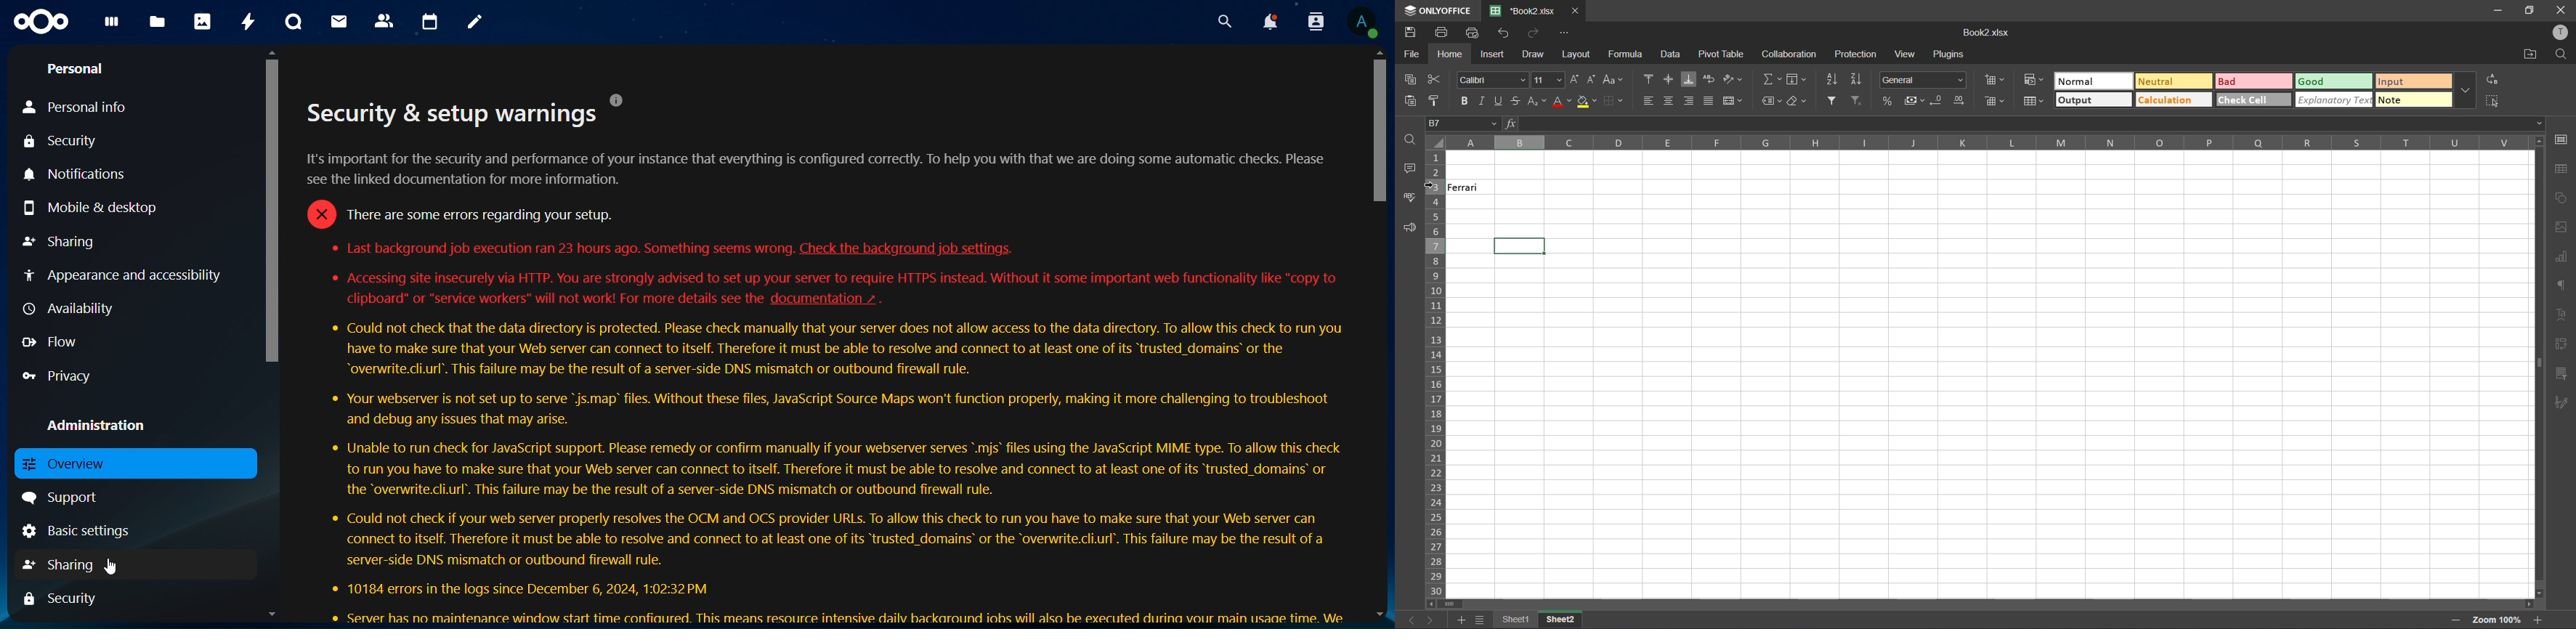 This screenshot has width=2576, height=644. What do you see at coordinates (2335, 98) in the screenshot?
I see `explanatory text` at bounding box center [2335, 98].